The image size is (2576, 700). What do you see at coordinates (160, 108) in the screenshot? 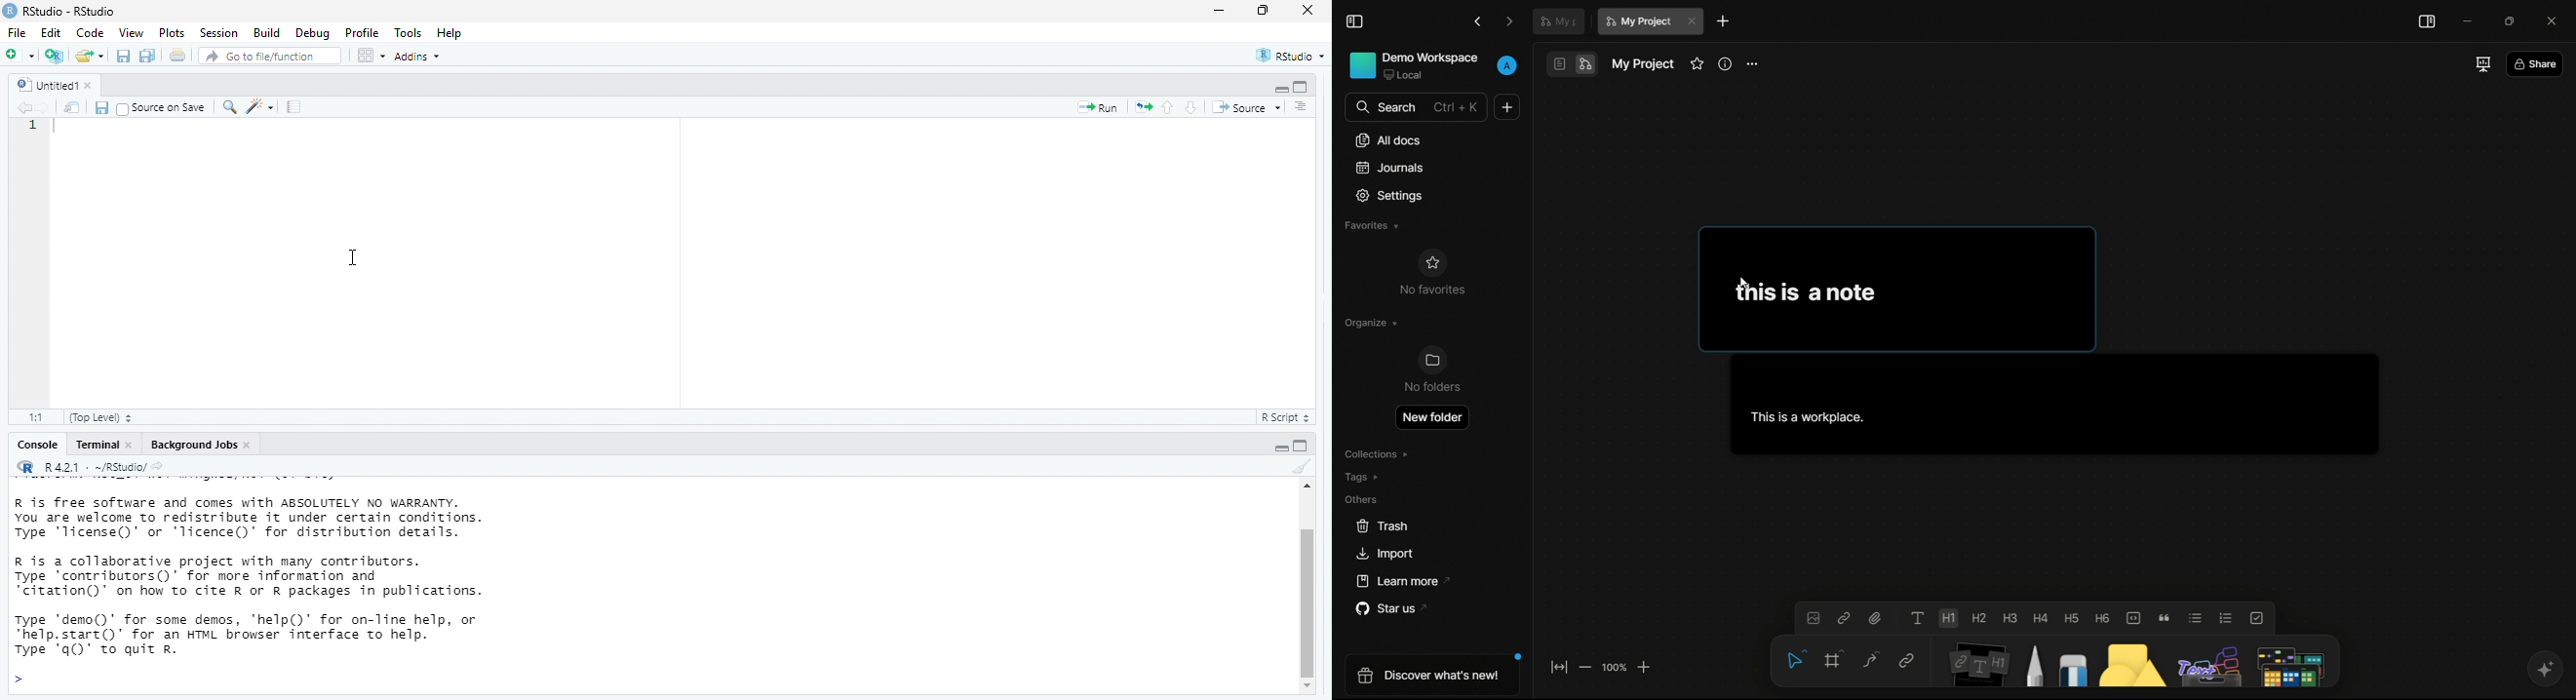
I see `source on save` at bounding box center [160, 108].